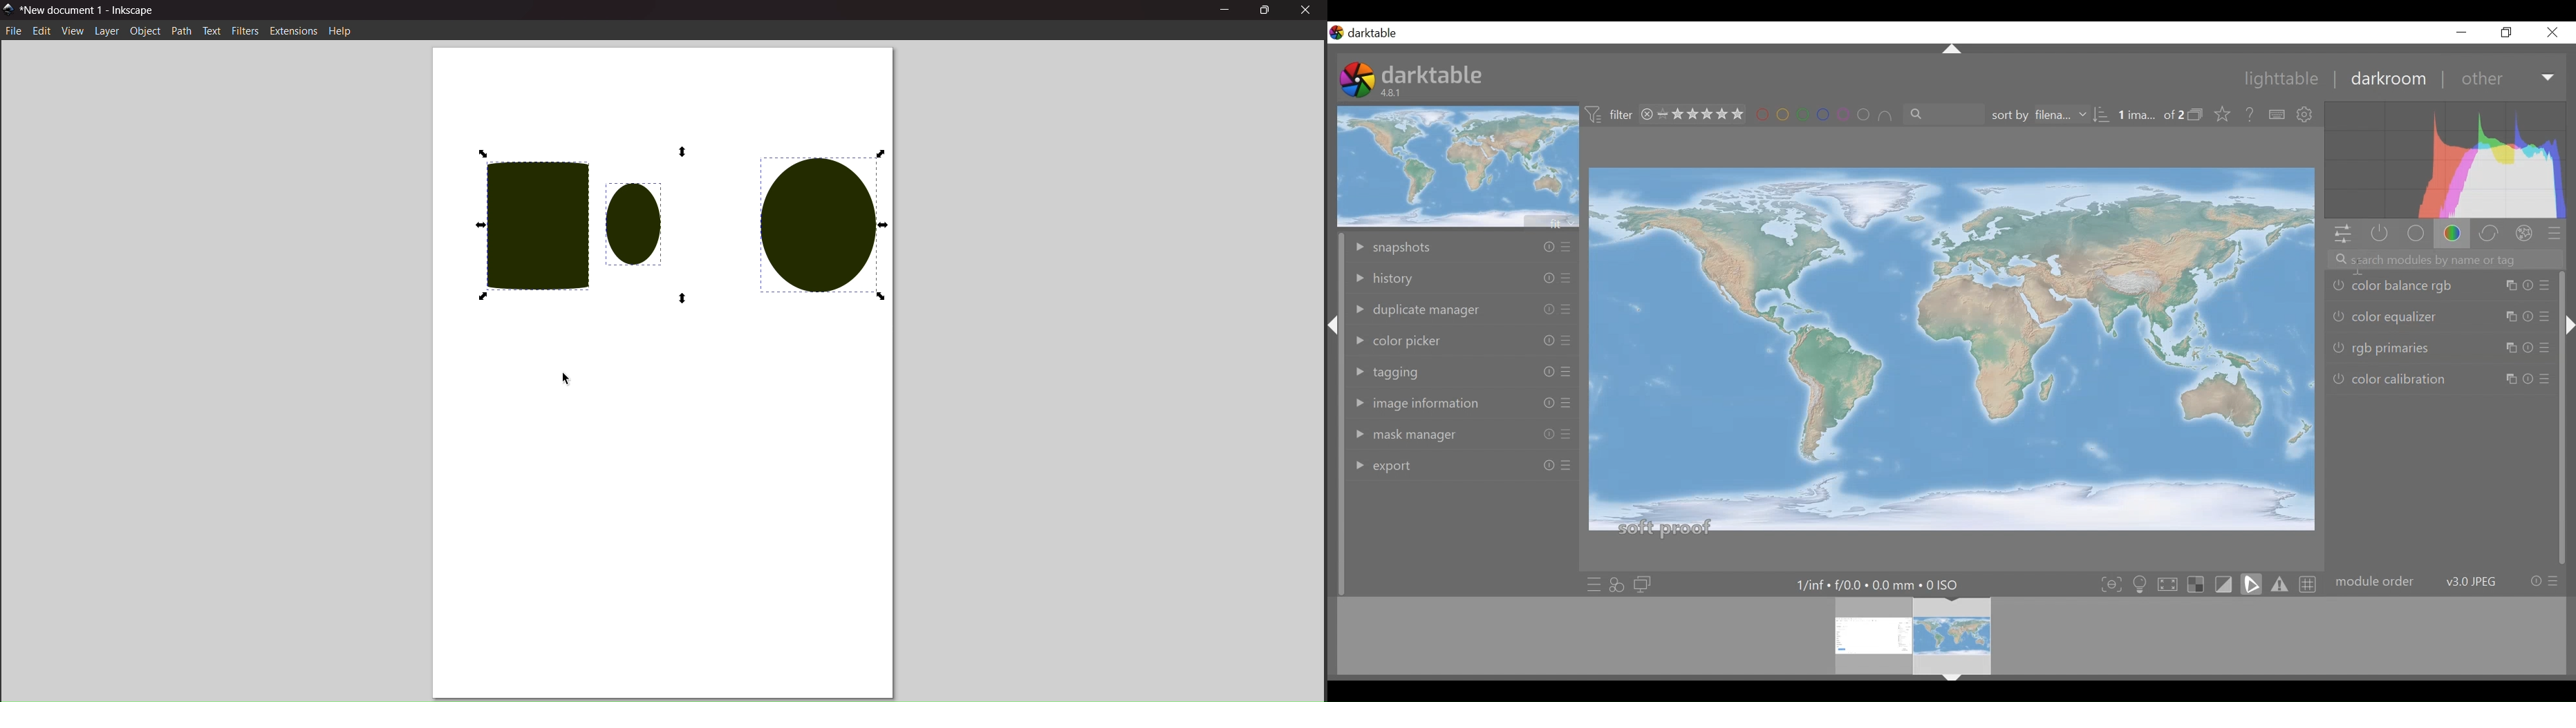  Describe the element at coordinates (1418, 246) in the screenshot. I see `snapshots` at that location.